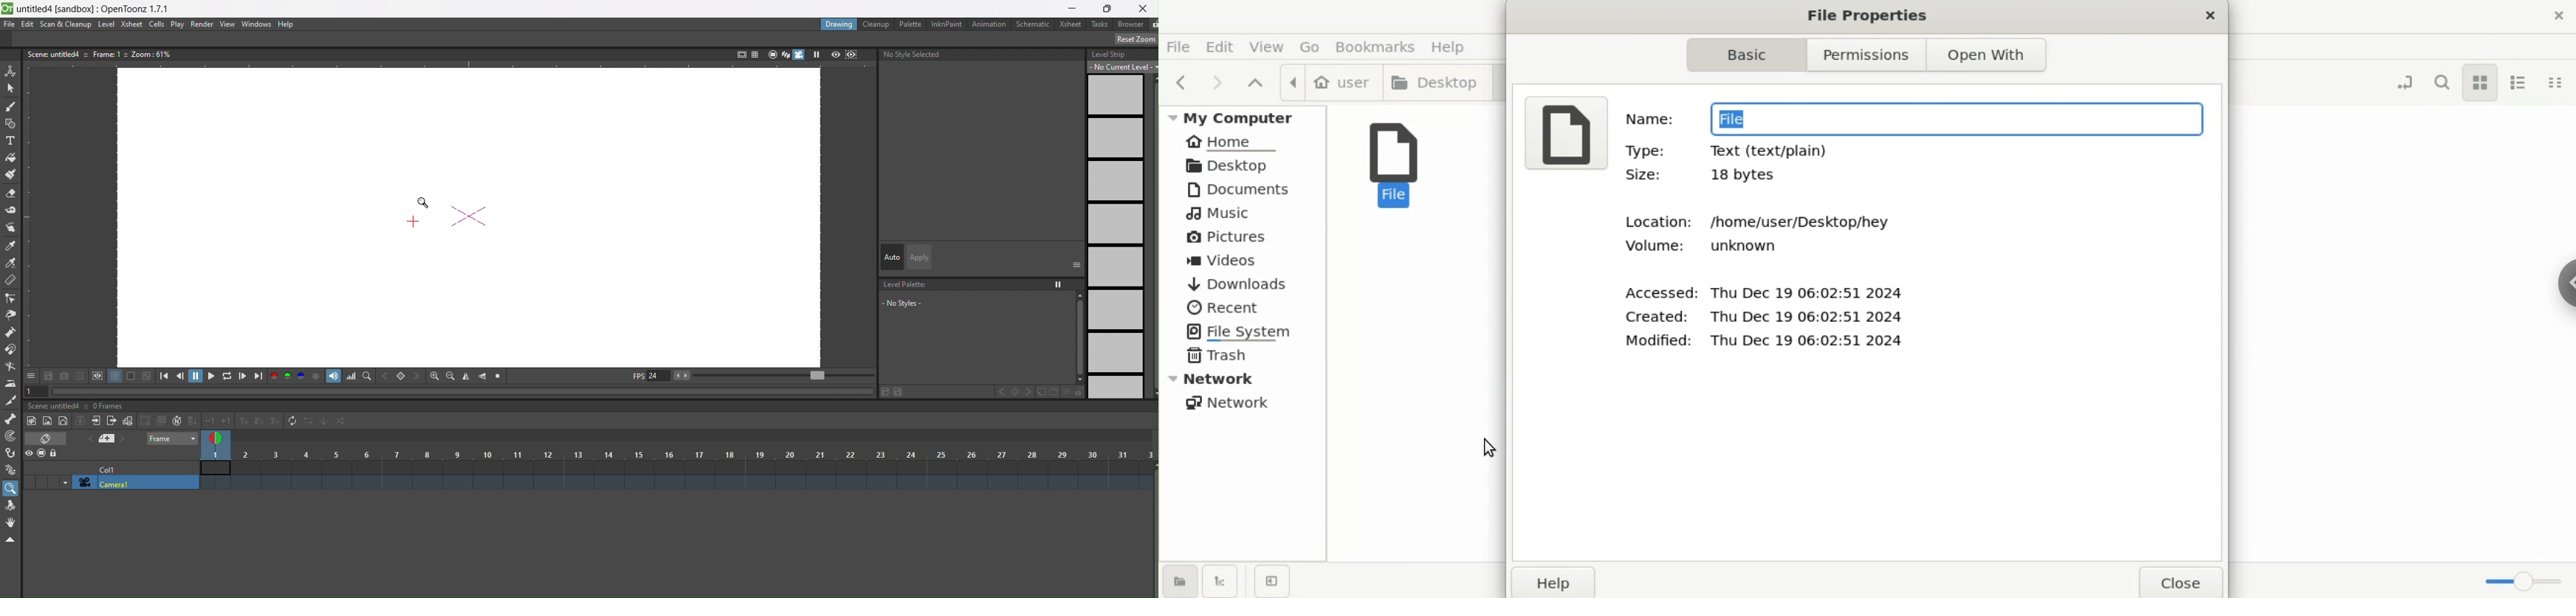 The height and width of the screenshot is (616, 2576). Describe the element at coordinates (257, 25) in the screenshot. I see `windows` at that location.